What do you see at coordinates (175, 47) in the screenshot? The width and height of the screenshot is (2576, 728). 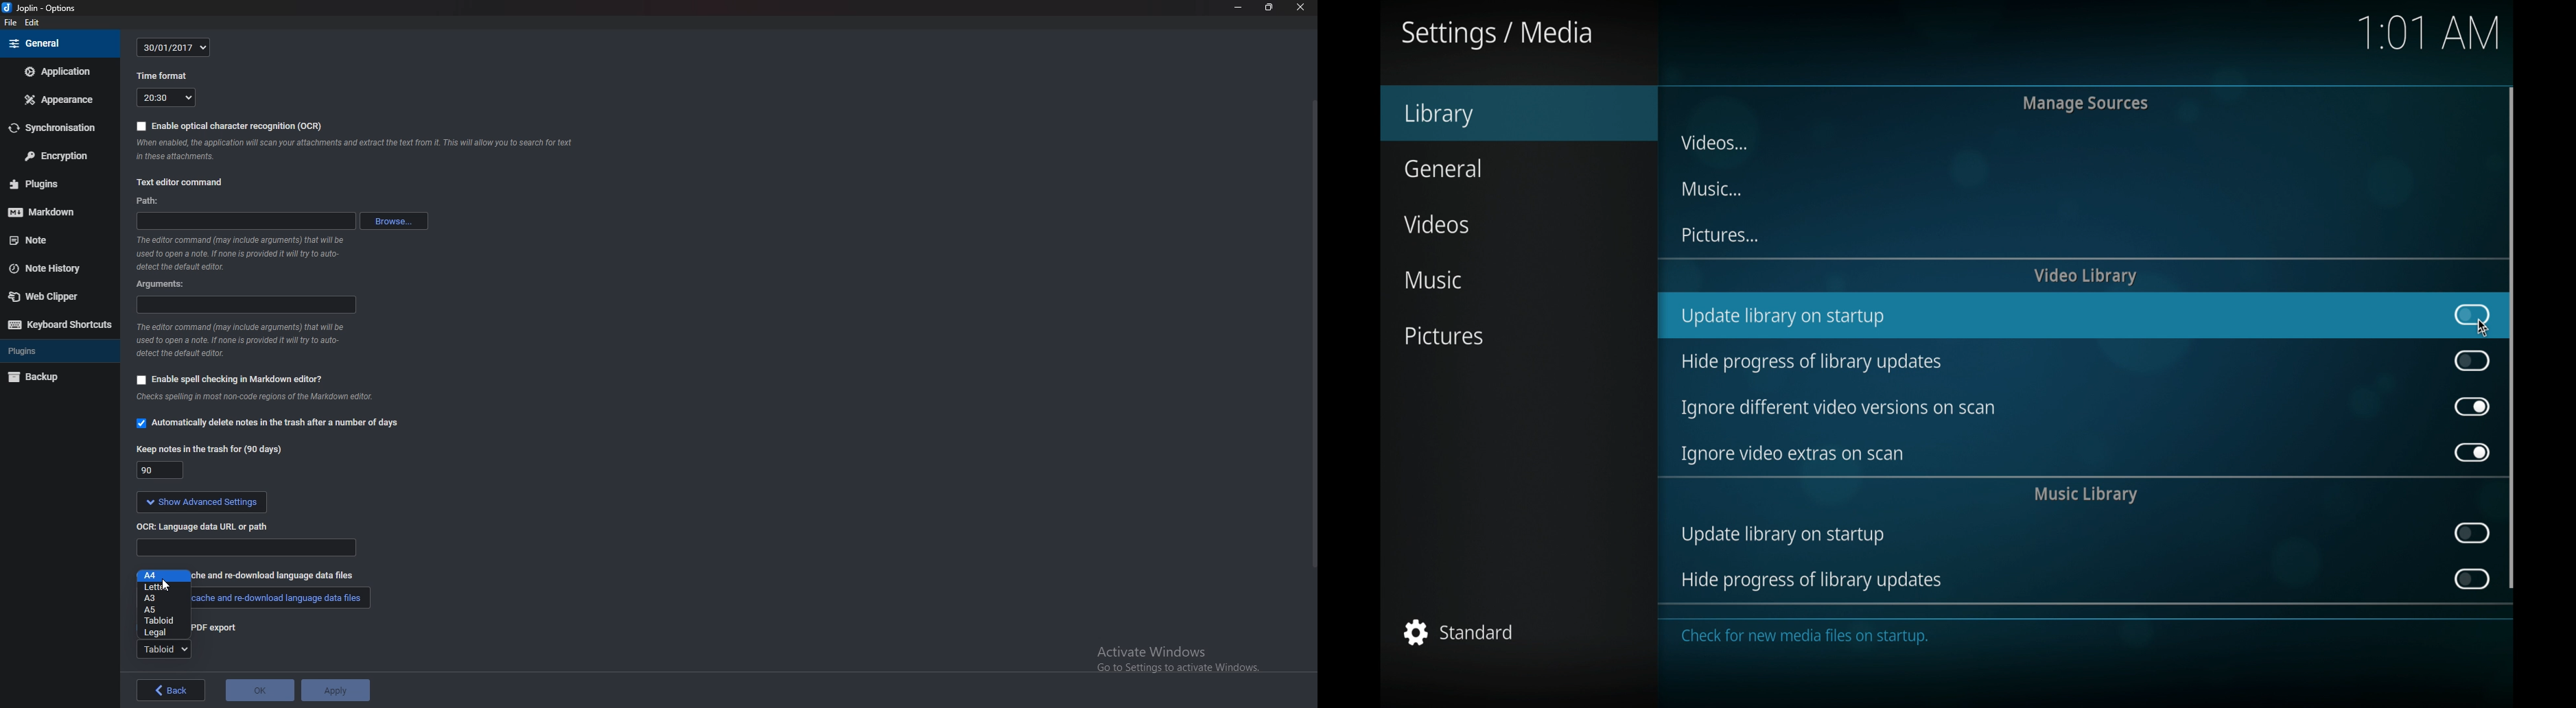 I see `30/01/2017` at bounding box center [175, 47].